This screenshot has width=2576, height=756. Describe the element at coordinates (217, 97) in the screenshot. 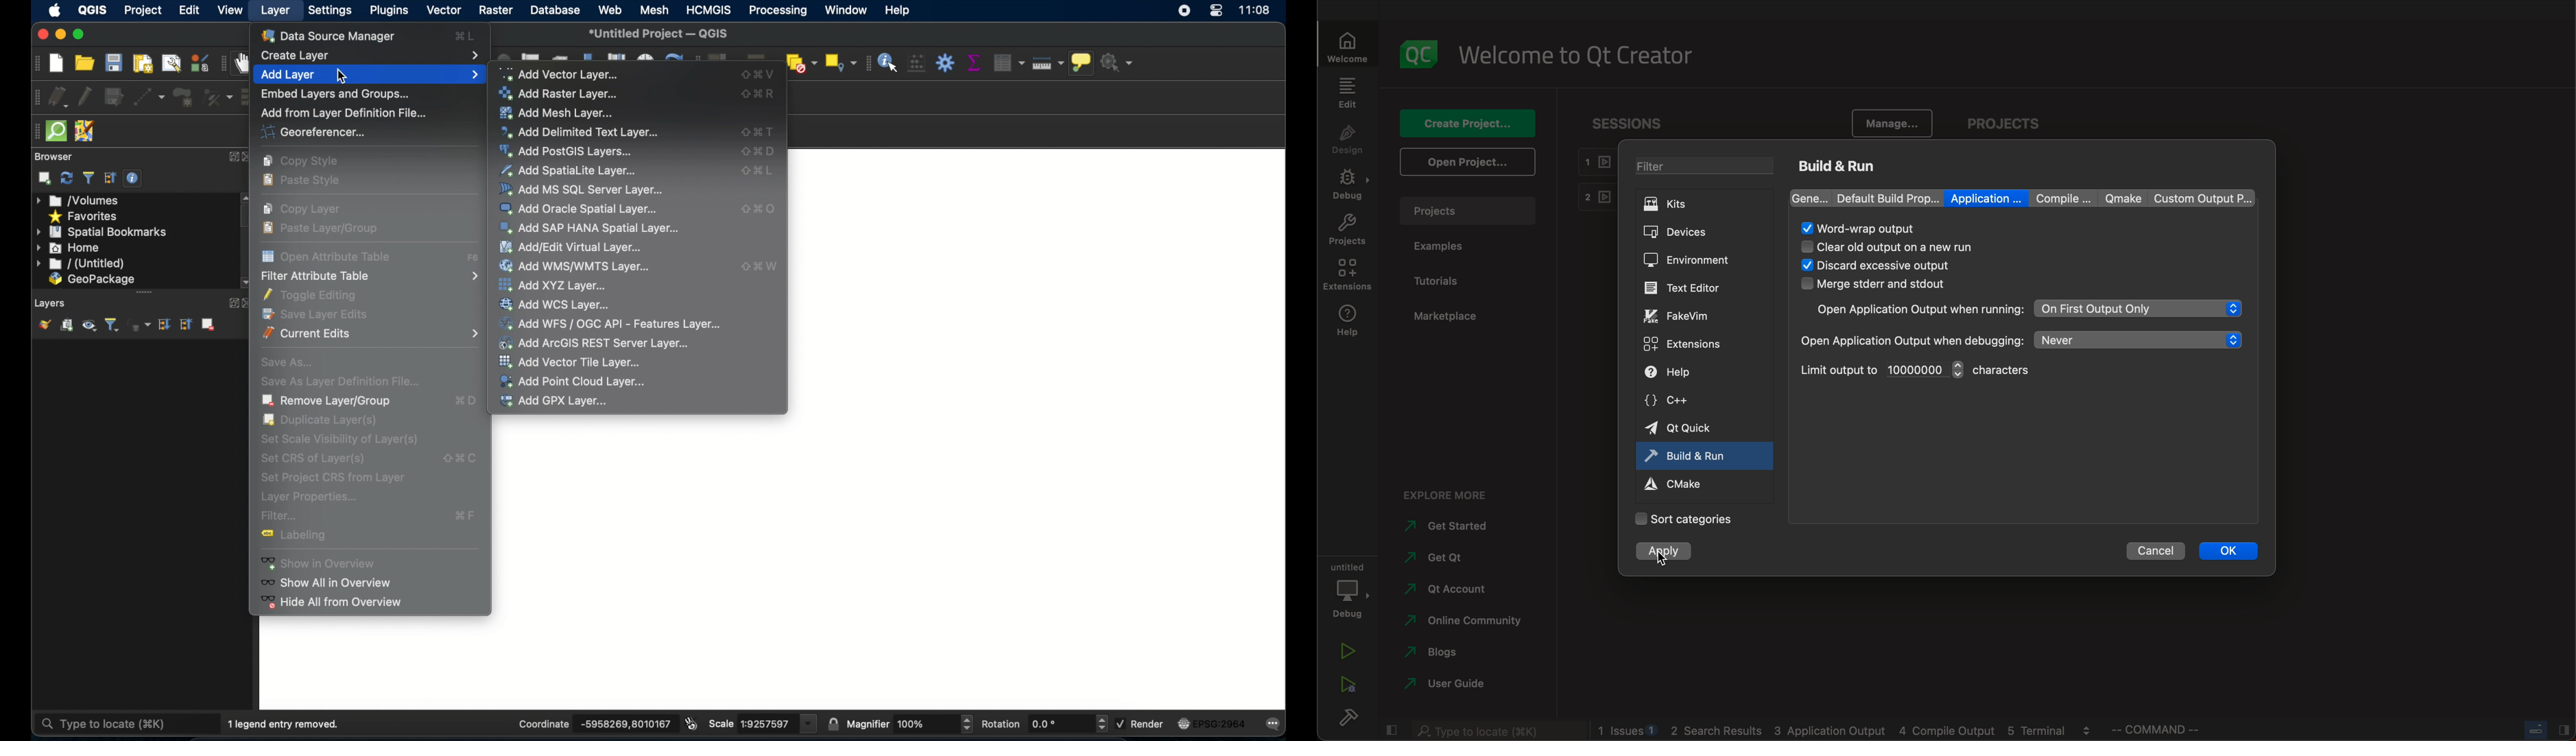

I see `modify attributes ` at that location.